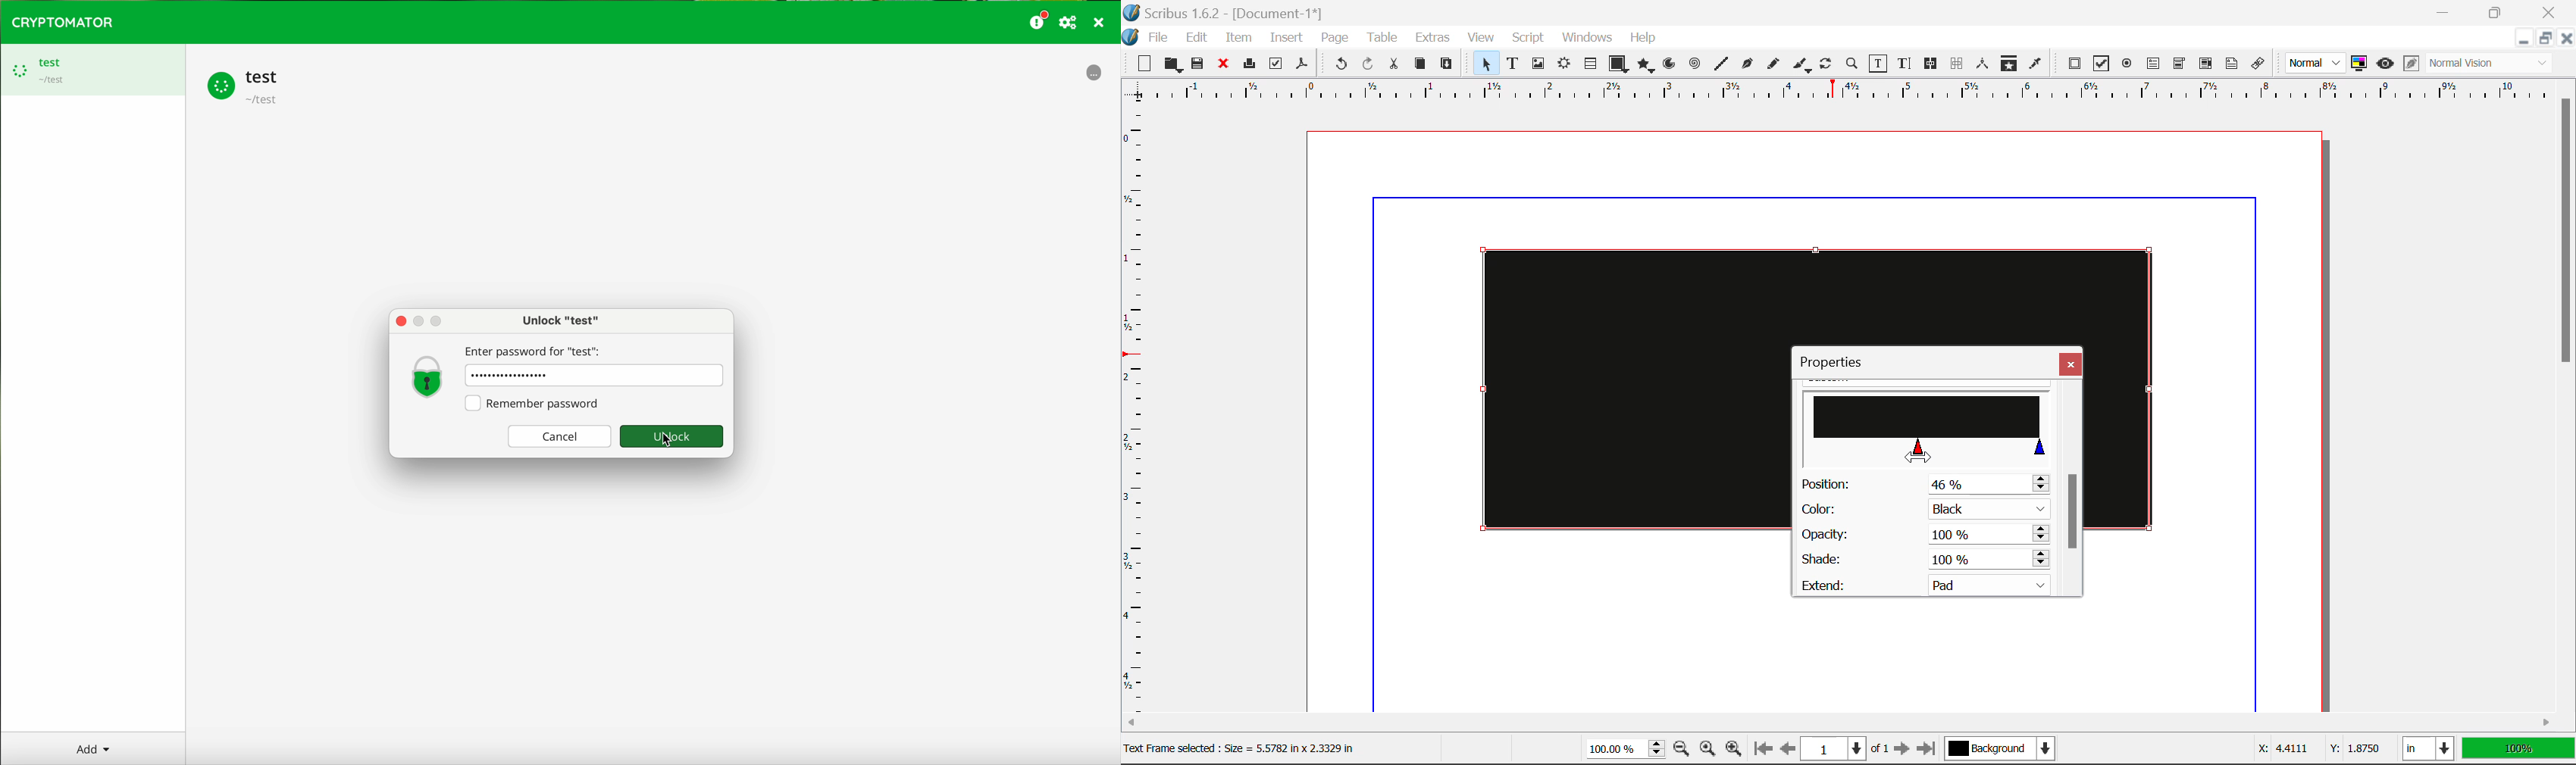 This screenshot has width=2576, height=784. I want to click on Edit in Preview Mode, so click(2412, 64).